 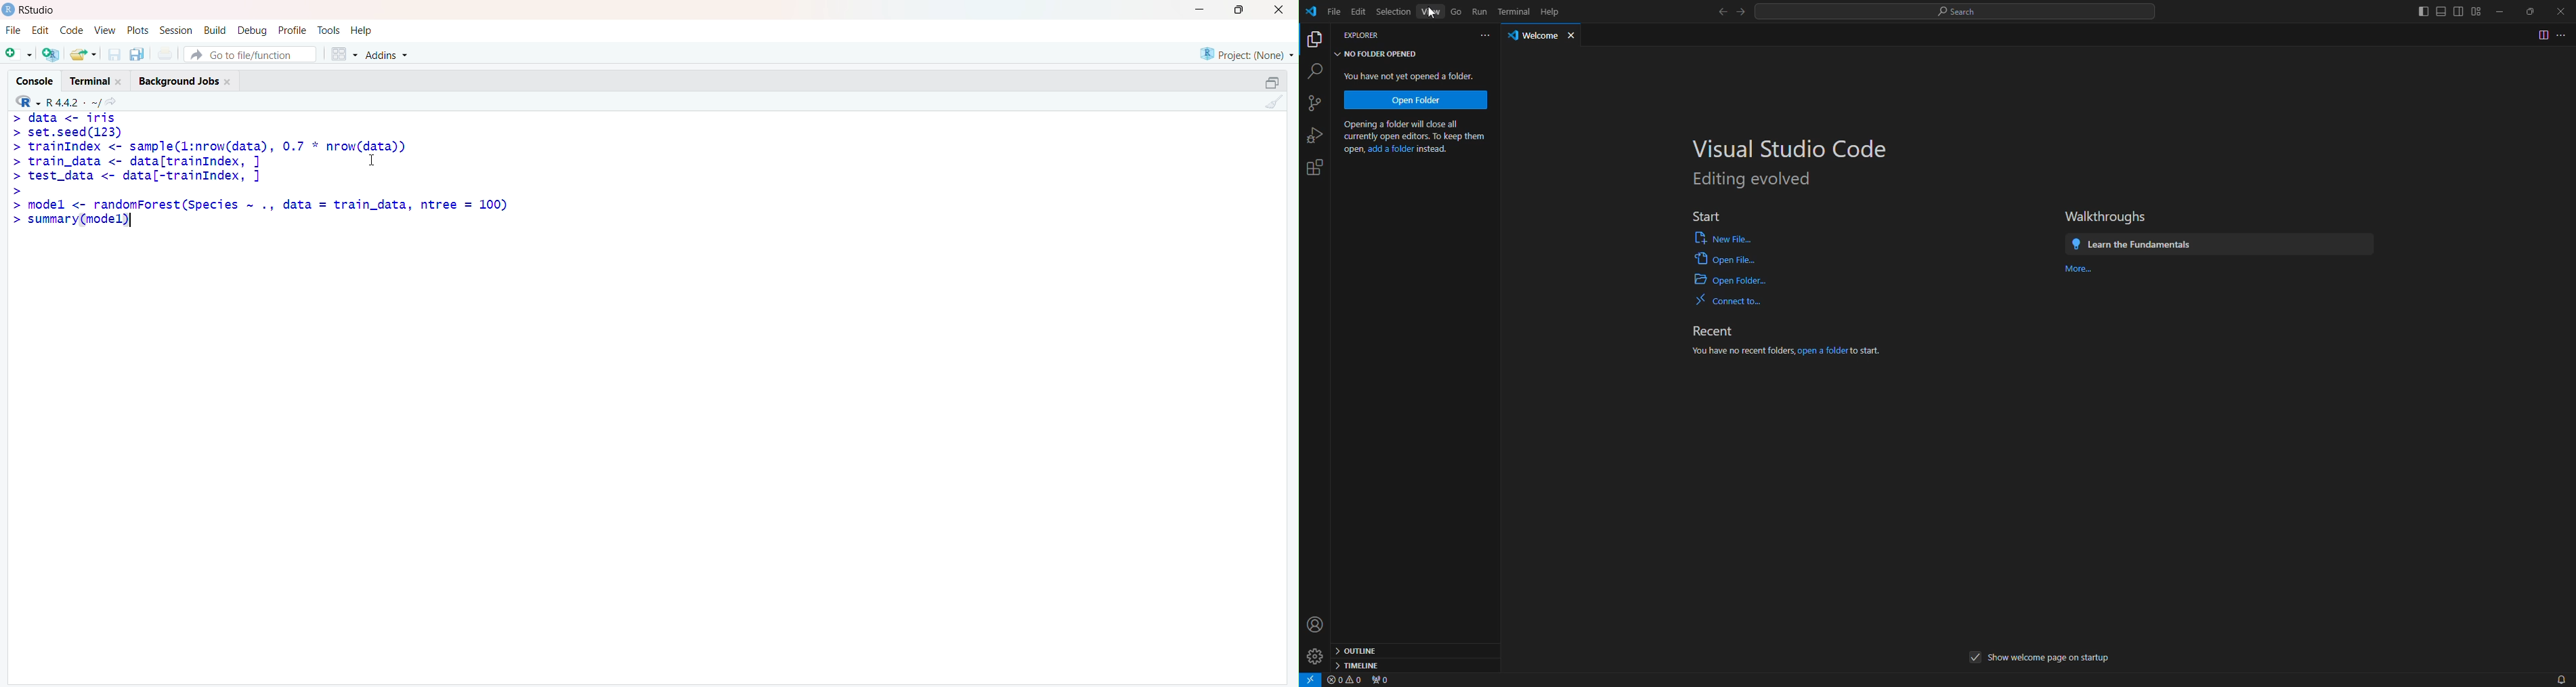 What do you see at coordinates (1272, 103) in the screenshot?
I see `Clear console (Ctrl + L)` at bounding box center [1272, 103].